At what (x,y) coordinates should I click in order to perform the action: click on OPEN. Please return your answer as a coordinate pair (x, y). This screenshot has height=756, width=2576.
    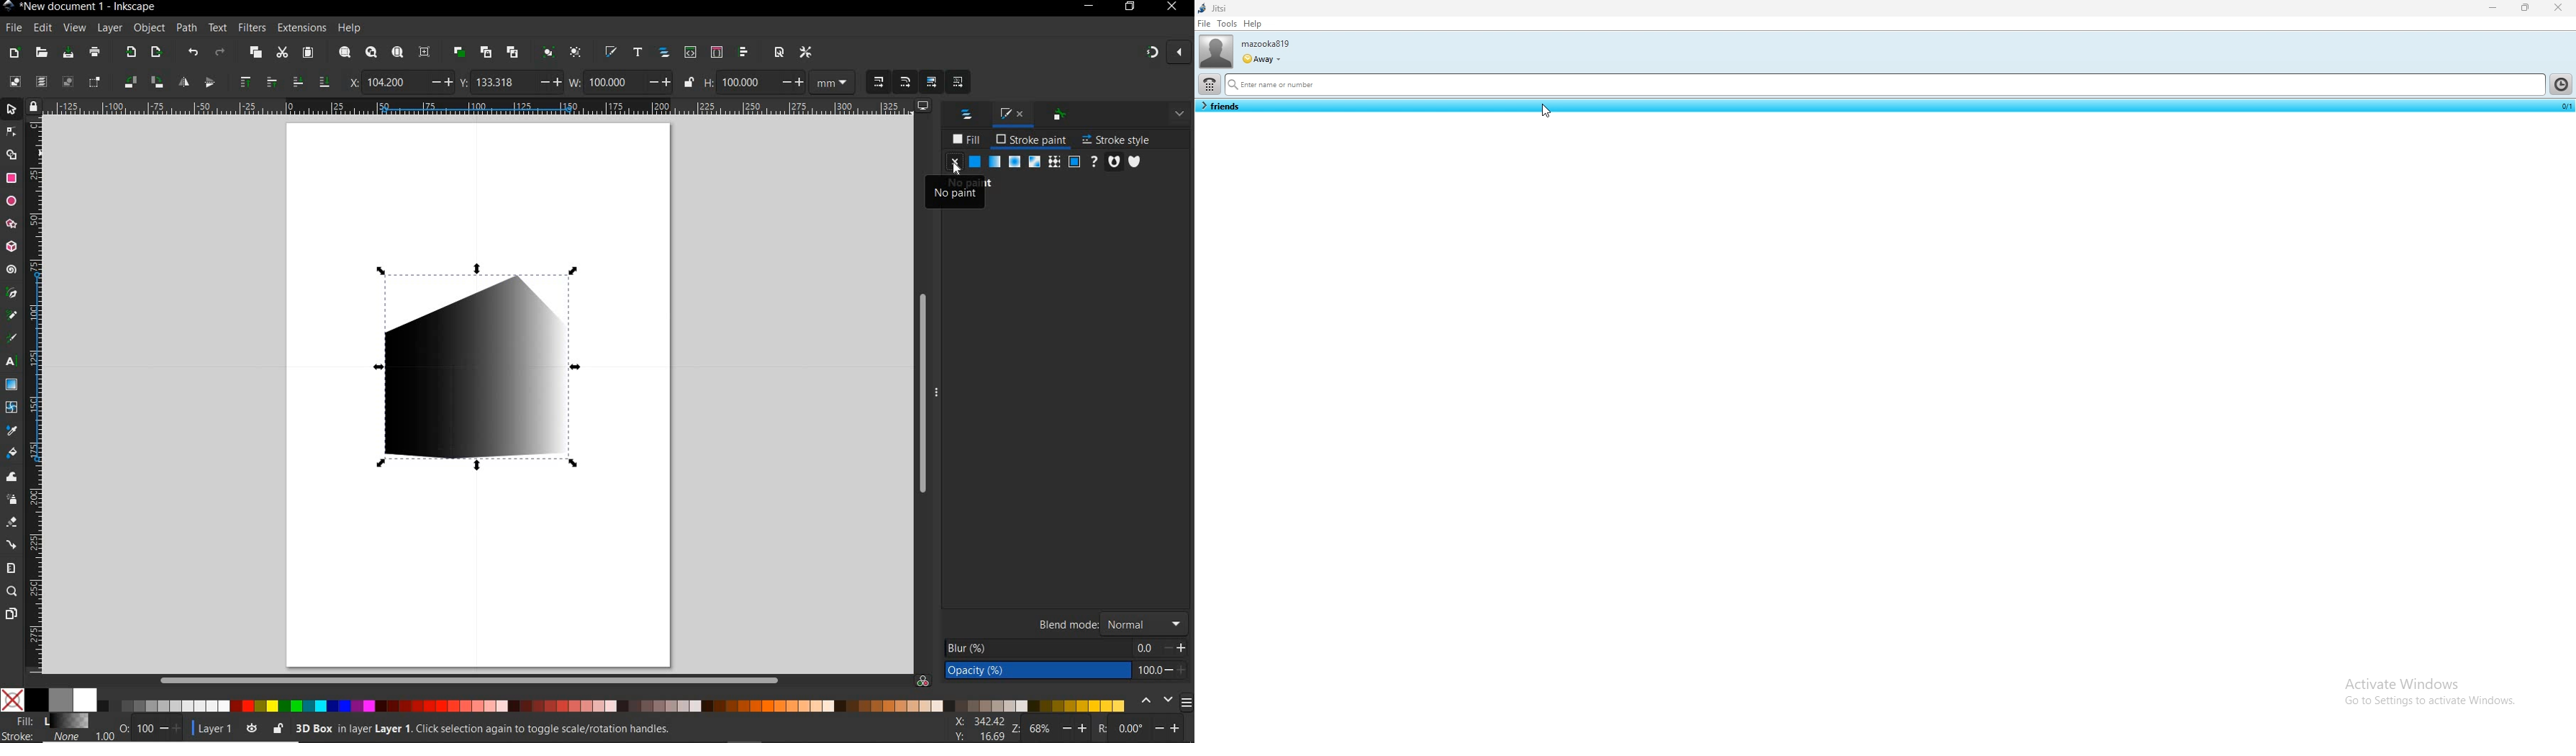
    Looking at the image, I should click on (42, 53).